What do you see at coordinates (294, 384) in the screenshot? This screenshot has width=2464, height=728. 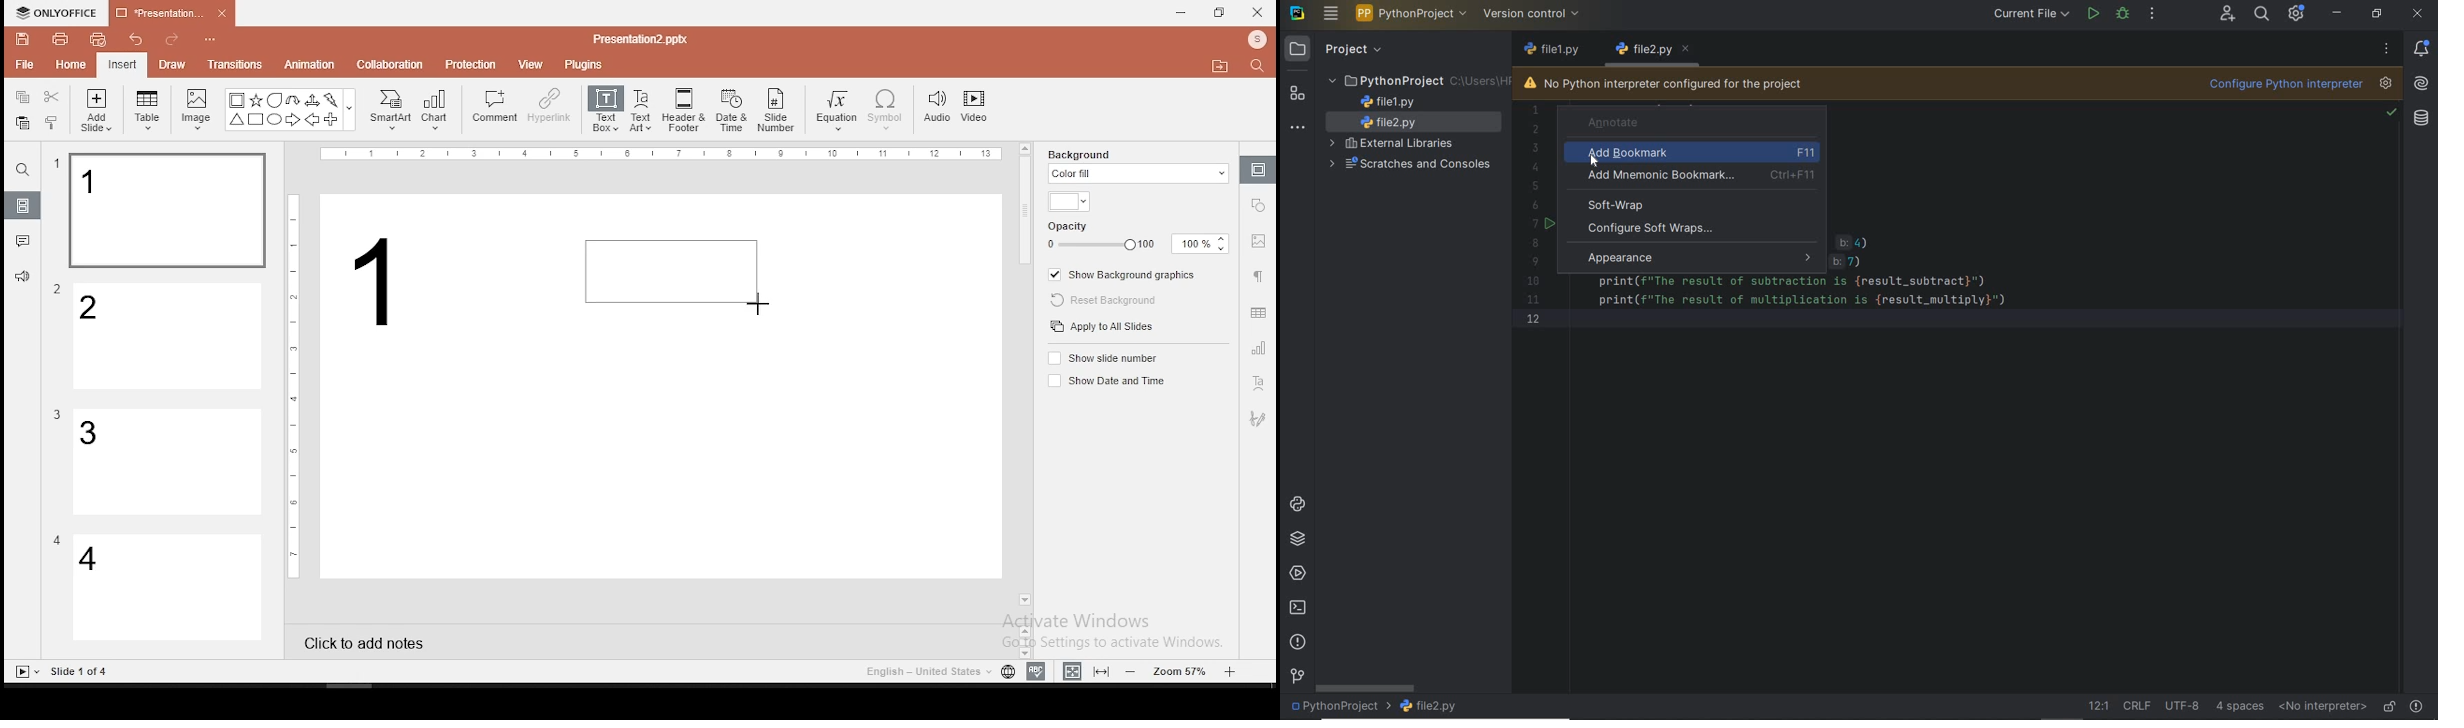 I see `` at bounding box center [294, 384].